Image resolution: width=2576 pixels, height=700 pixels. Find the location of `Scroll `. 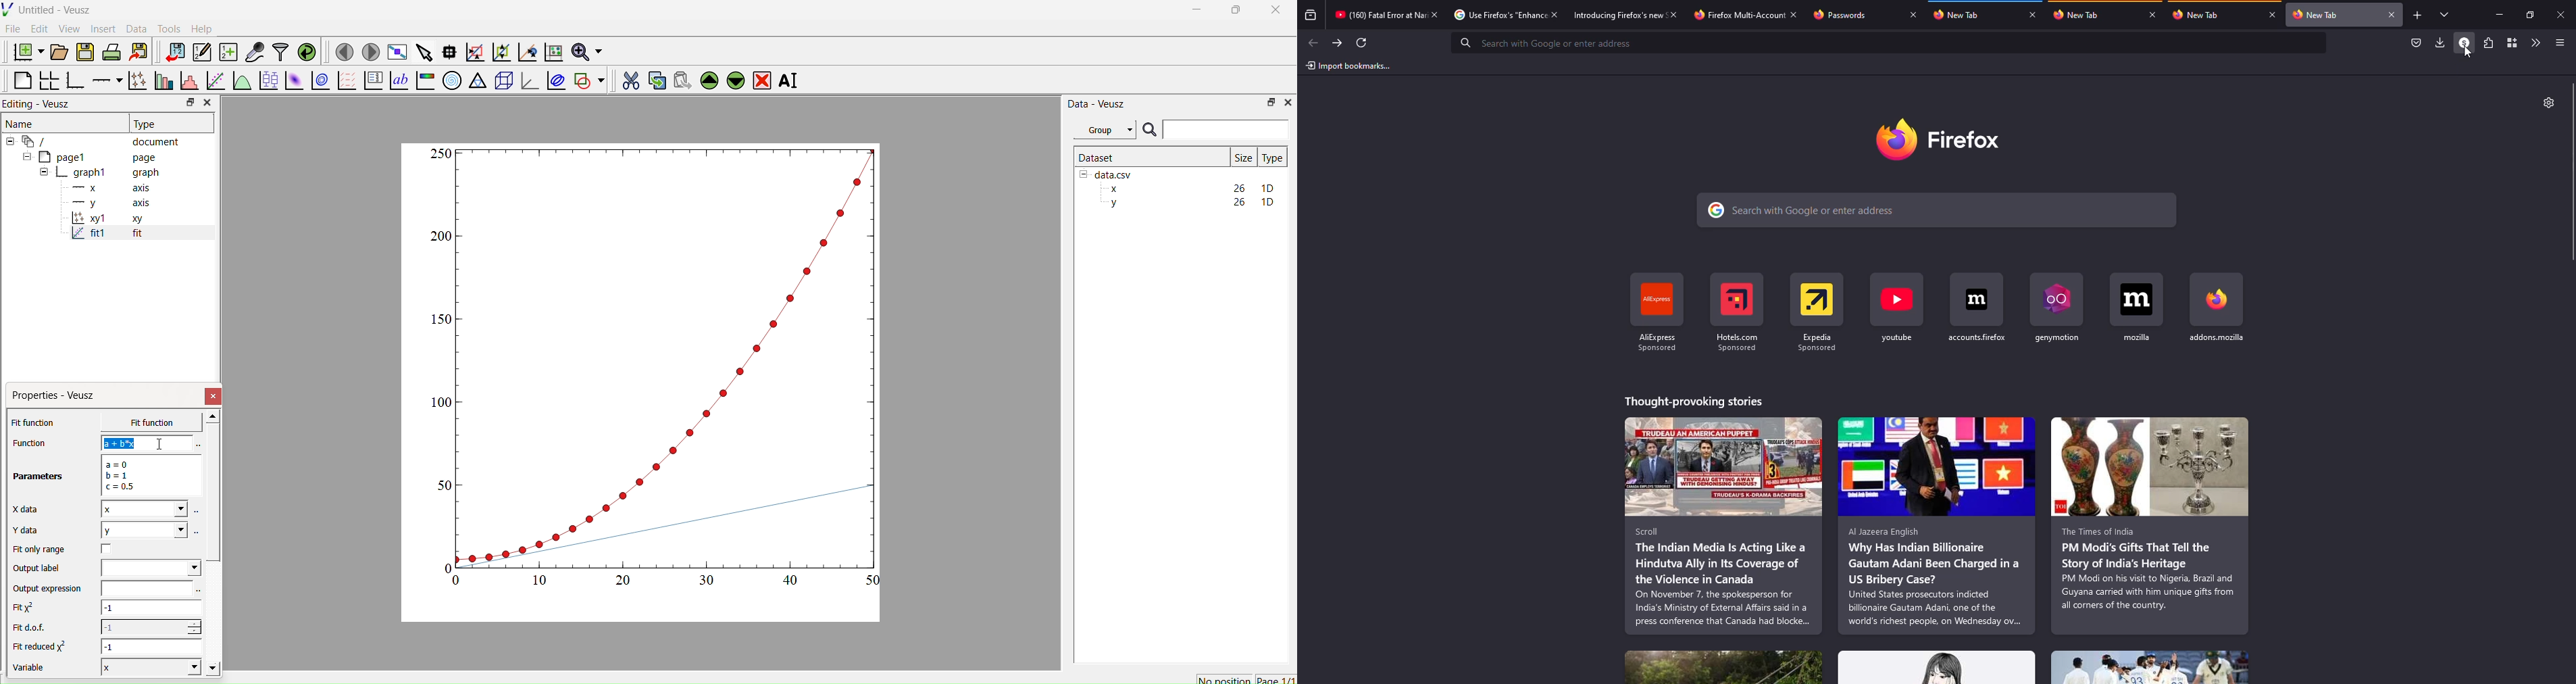

Scroll  is located at coordinates (213, 544).